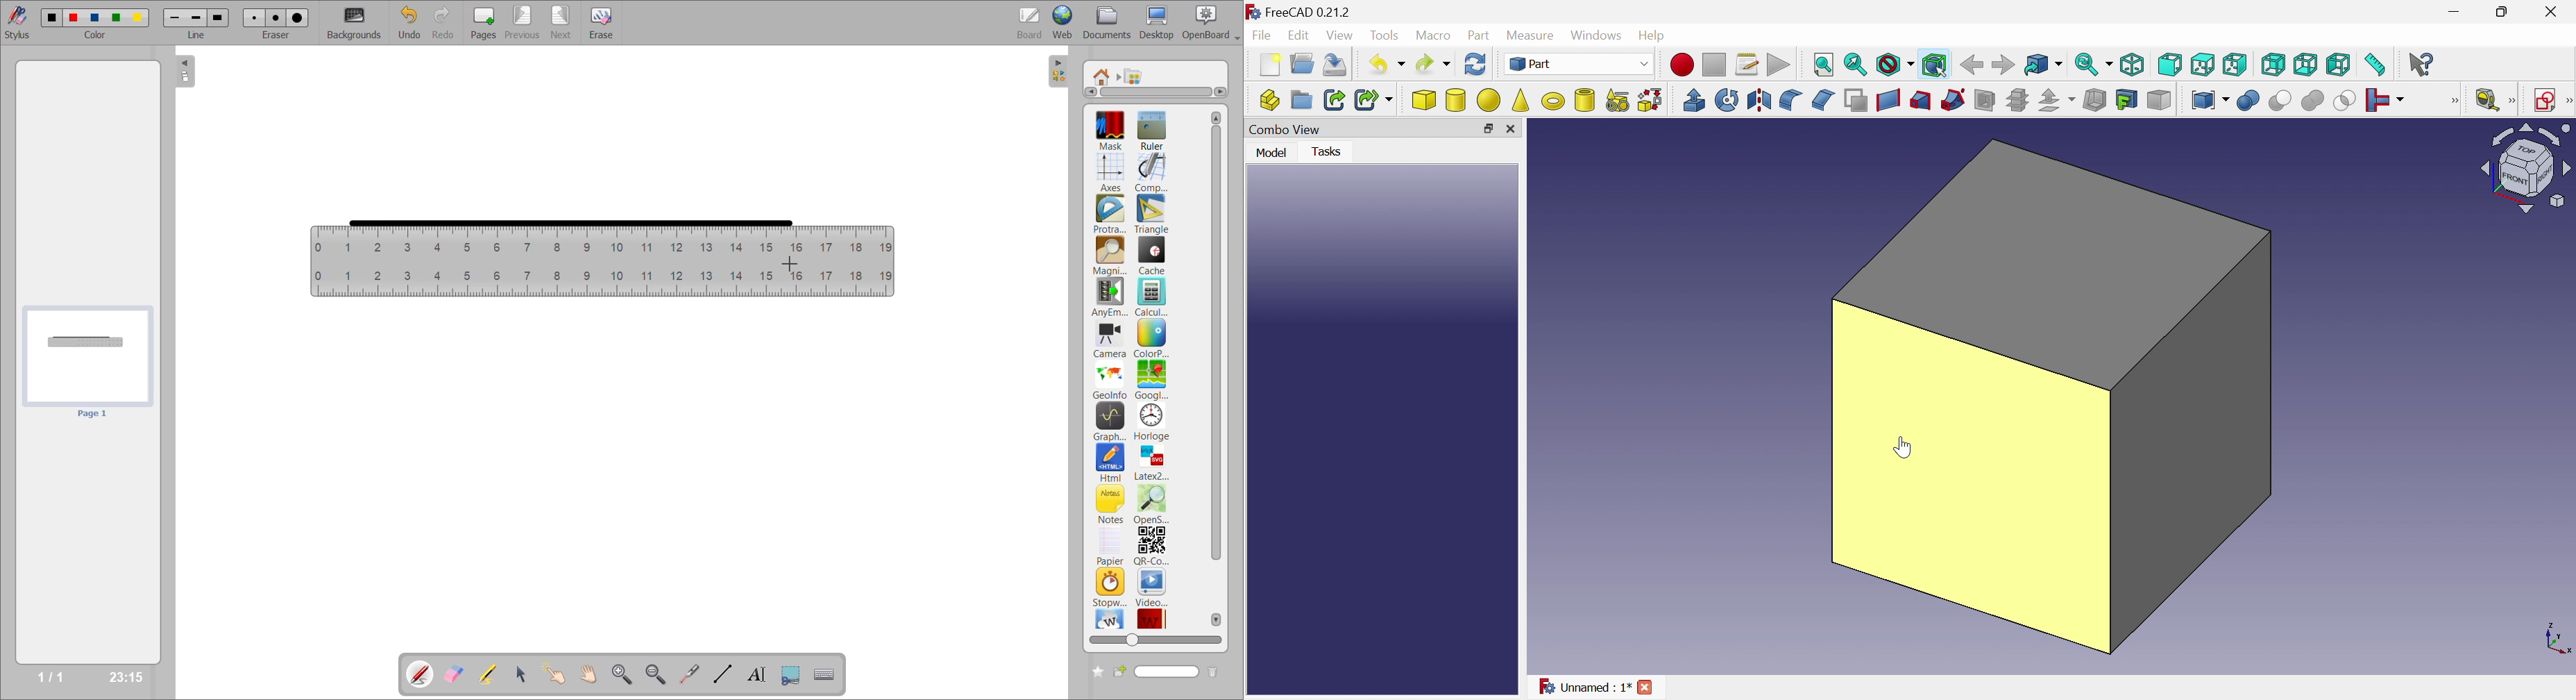 Image resolution: width=2576 pixels, height=700 pixels. Describe the element at coordinates (1336, 99) in the screenshot. I see `Make link` at that location.